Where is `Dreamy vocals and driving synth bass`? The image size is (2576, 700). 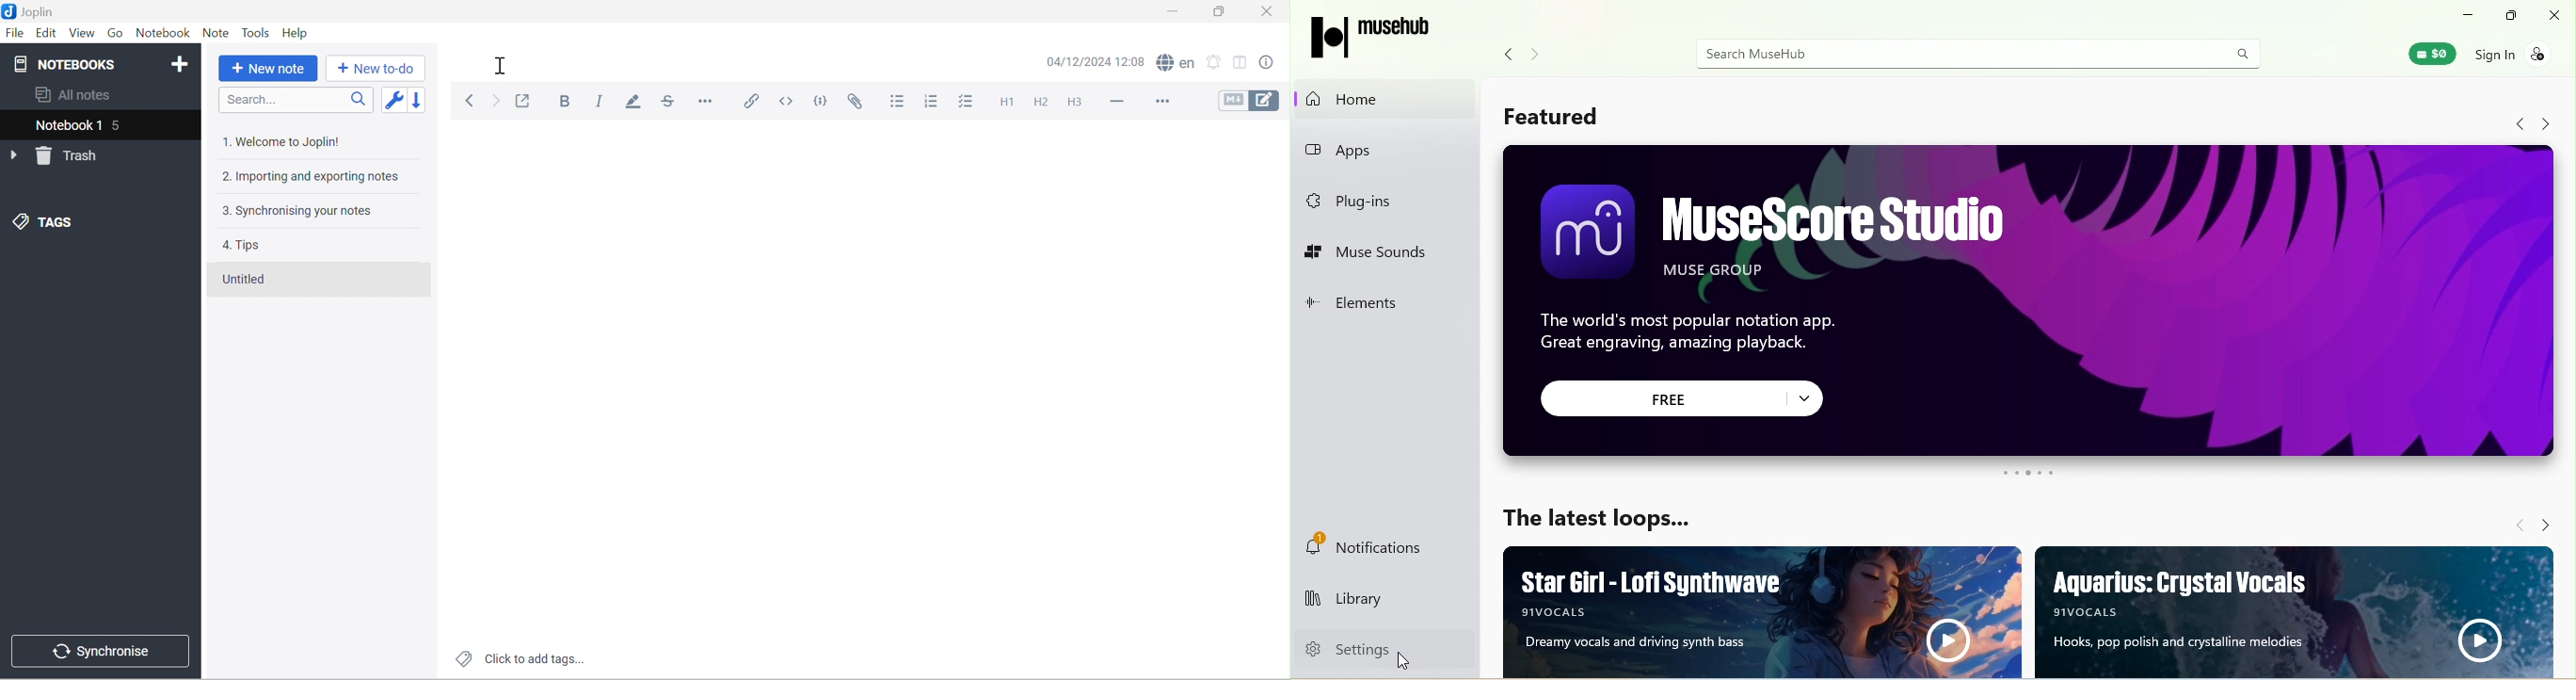 Dreamy vocals and driving synth bass is located at coordinates (1630, 645).